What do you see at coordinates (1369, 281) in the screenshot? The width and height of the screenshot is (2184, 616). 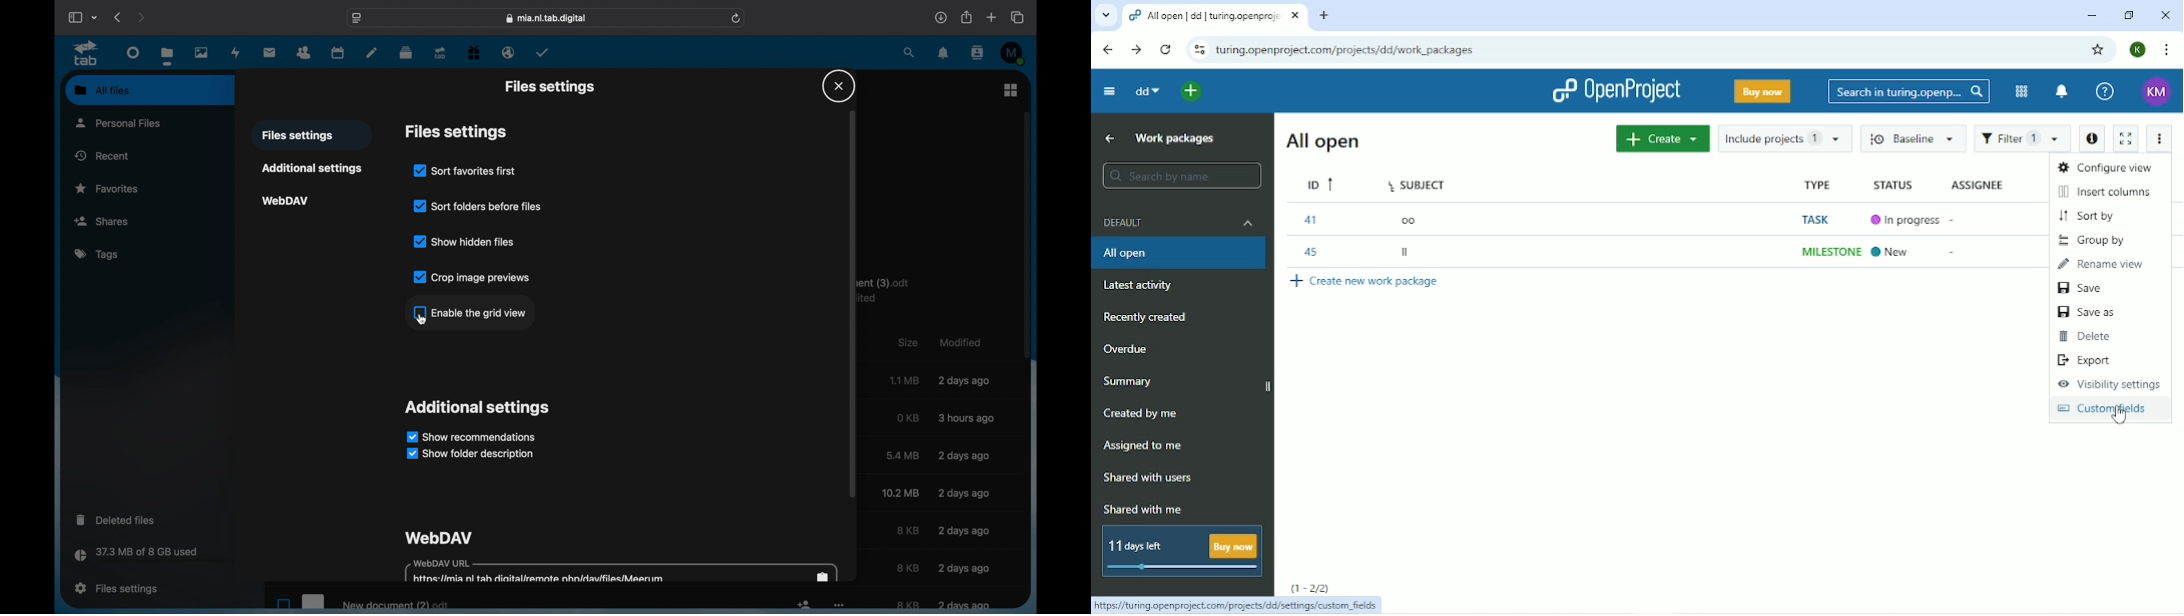 I see `Create new work package` at bounding box center [1369, 281].